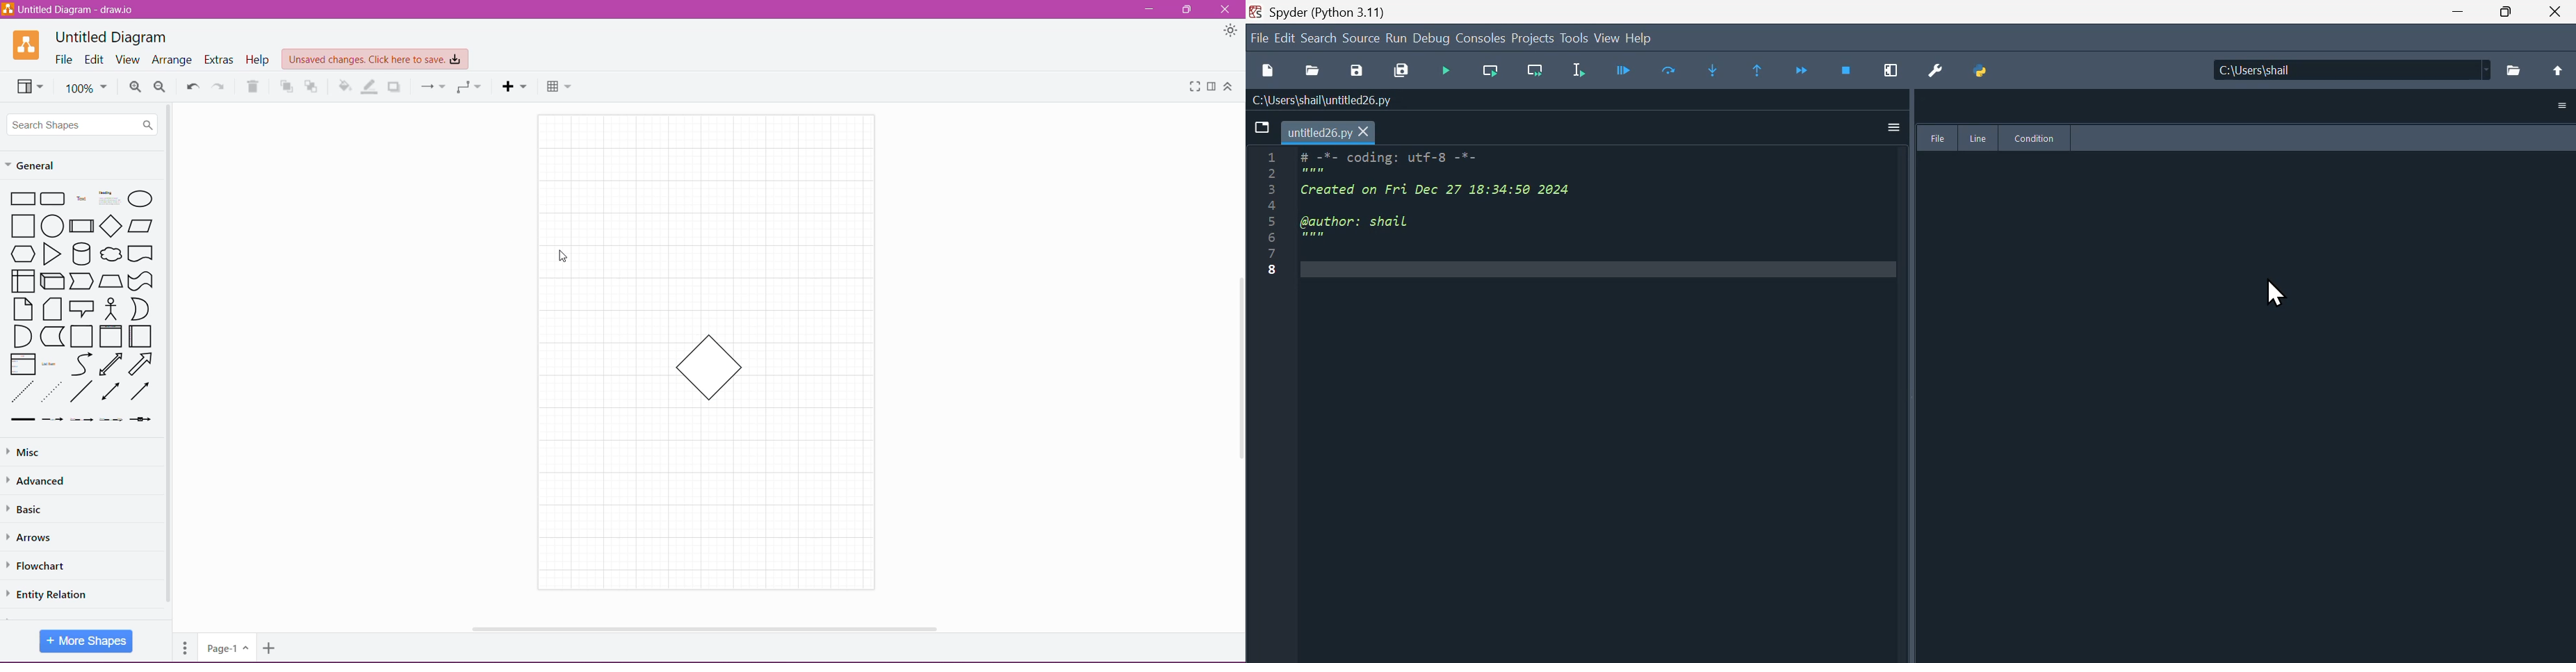  I want to click on Vertical Scroll Bar, so click(1238, 371).